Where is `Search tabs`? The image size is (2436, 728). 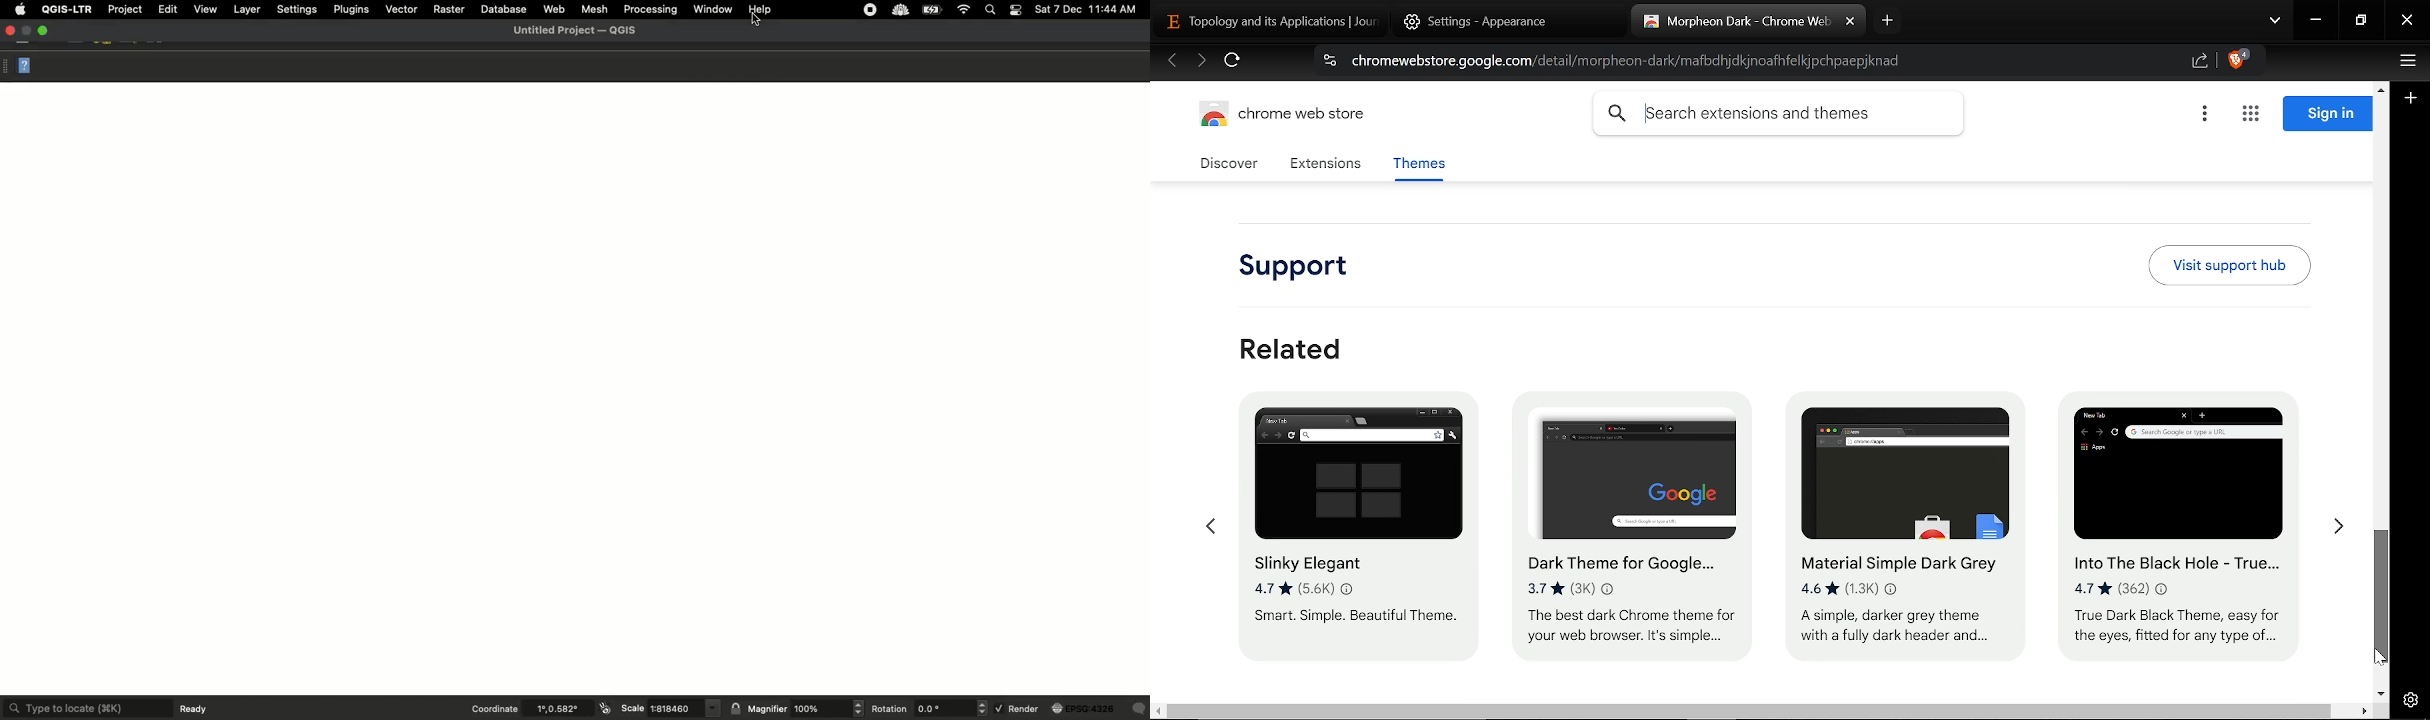 Search tabs is located at coordinates (2275, 22).